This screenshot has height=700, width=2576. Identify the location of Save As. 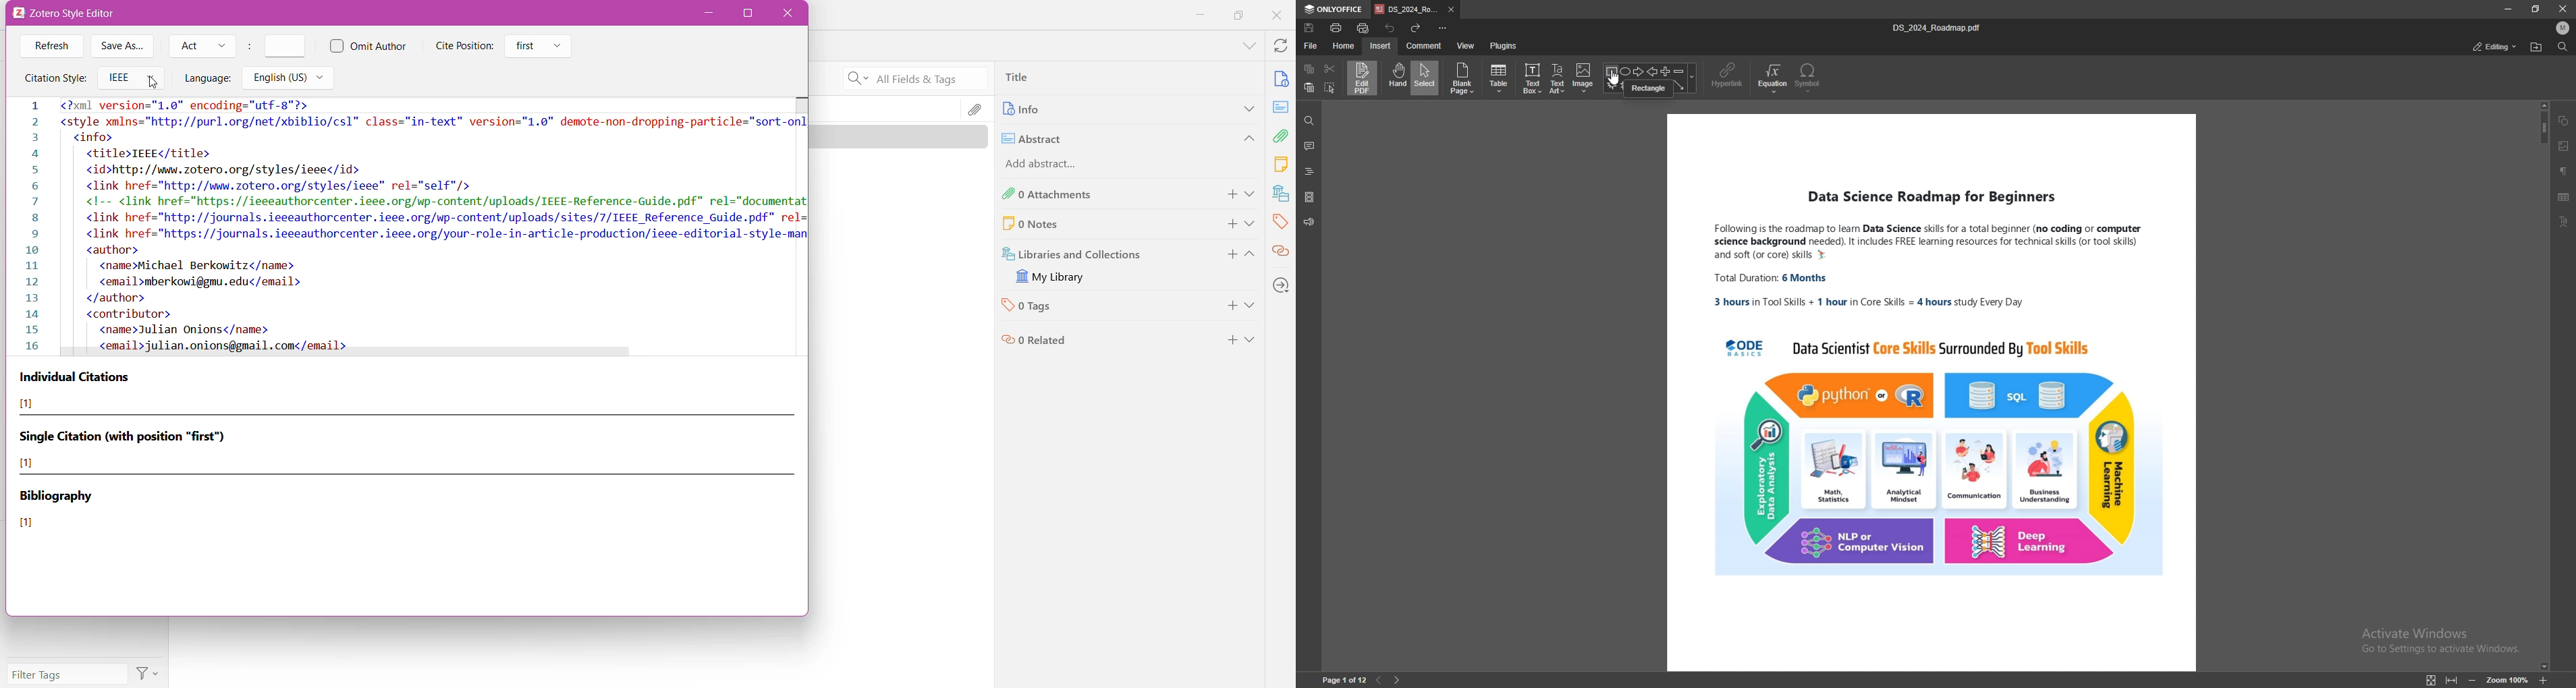
(124, 47).